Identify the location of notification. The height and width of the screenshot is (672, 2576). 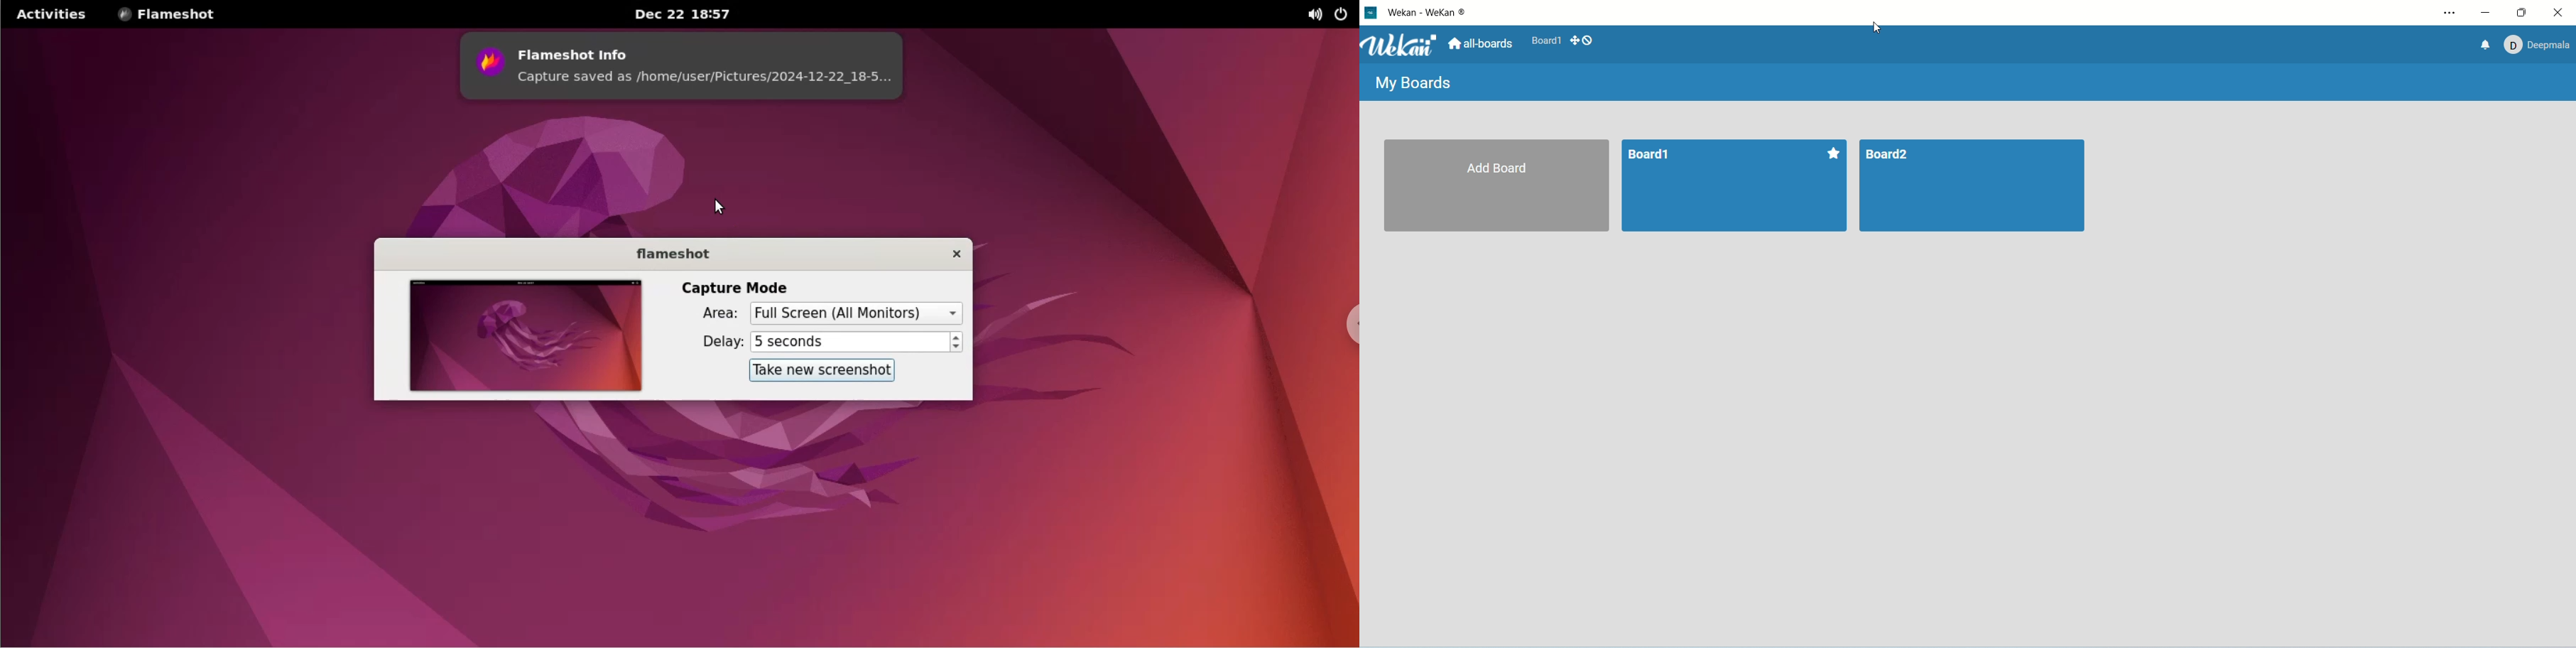
(2483, 46).